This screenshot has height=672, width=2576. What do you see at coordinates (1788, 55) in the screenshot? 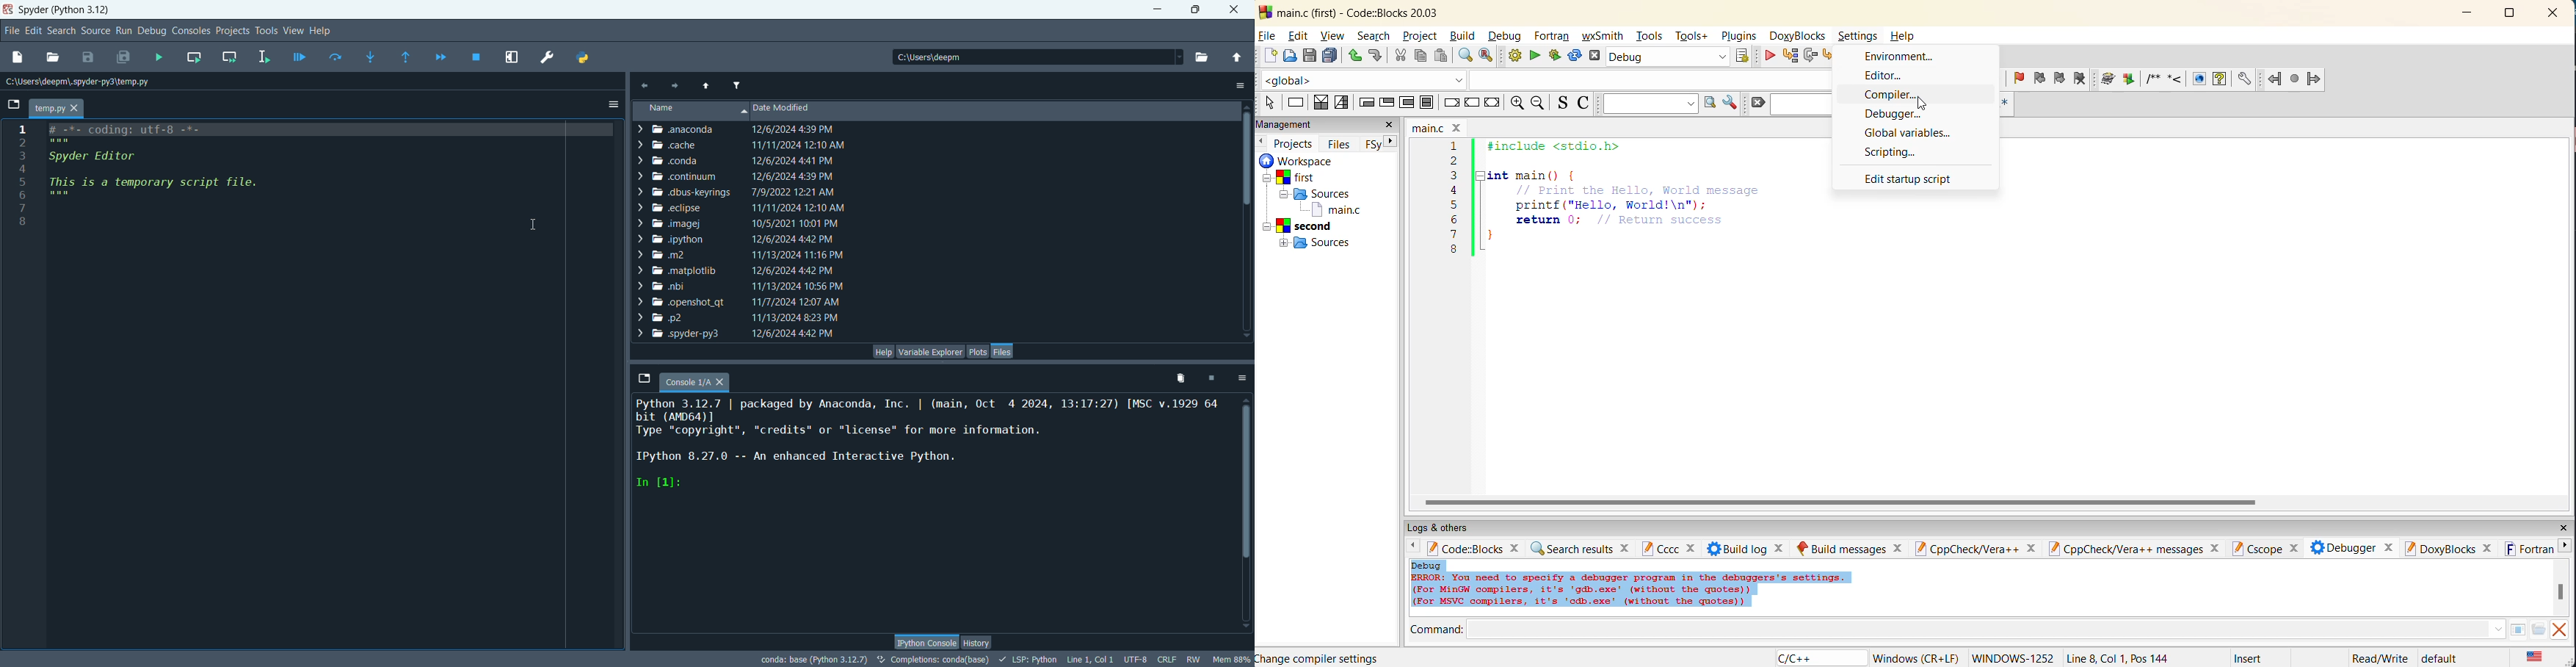
I see `run to cursor` at bounding box center [1788, 55].